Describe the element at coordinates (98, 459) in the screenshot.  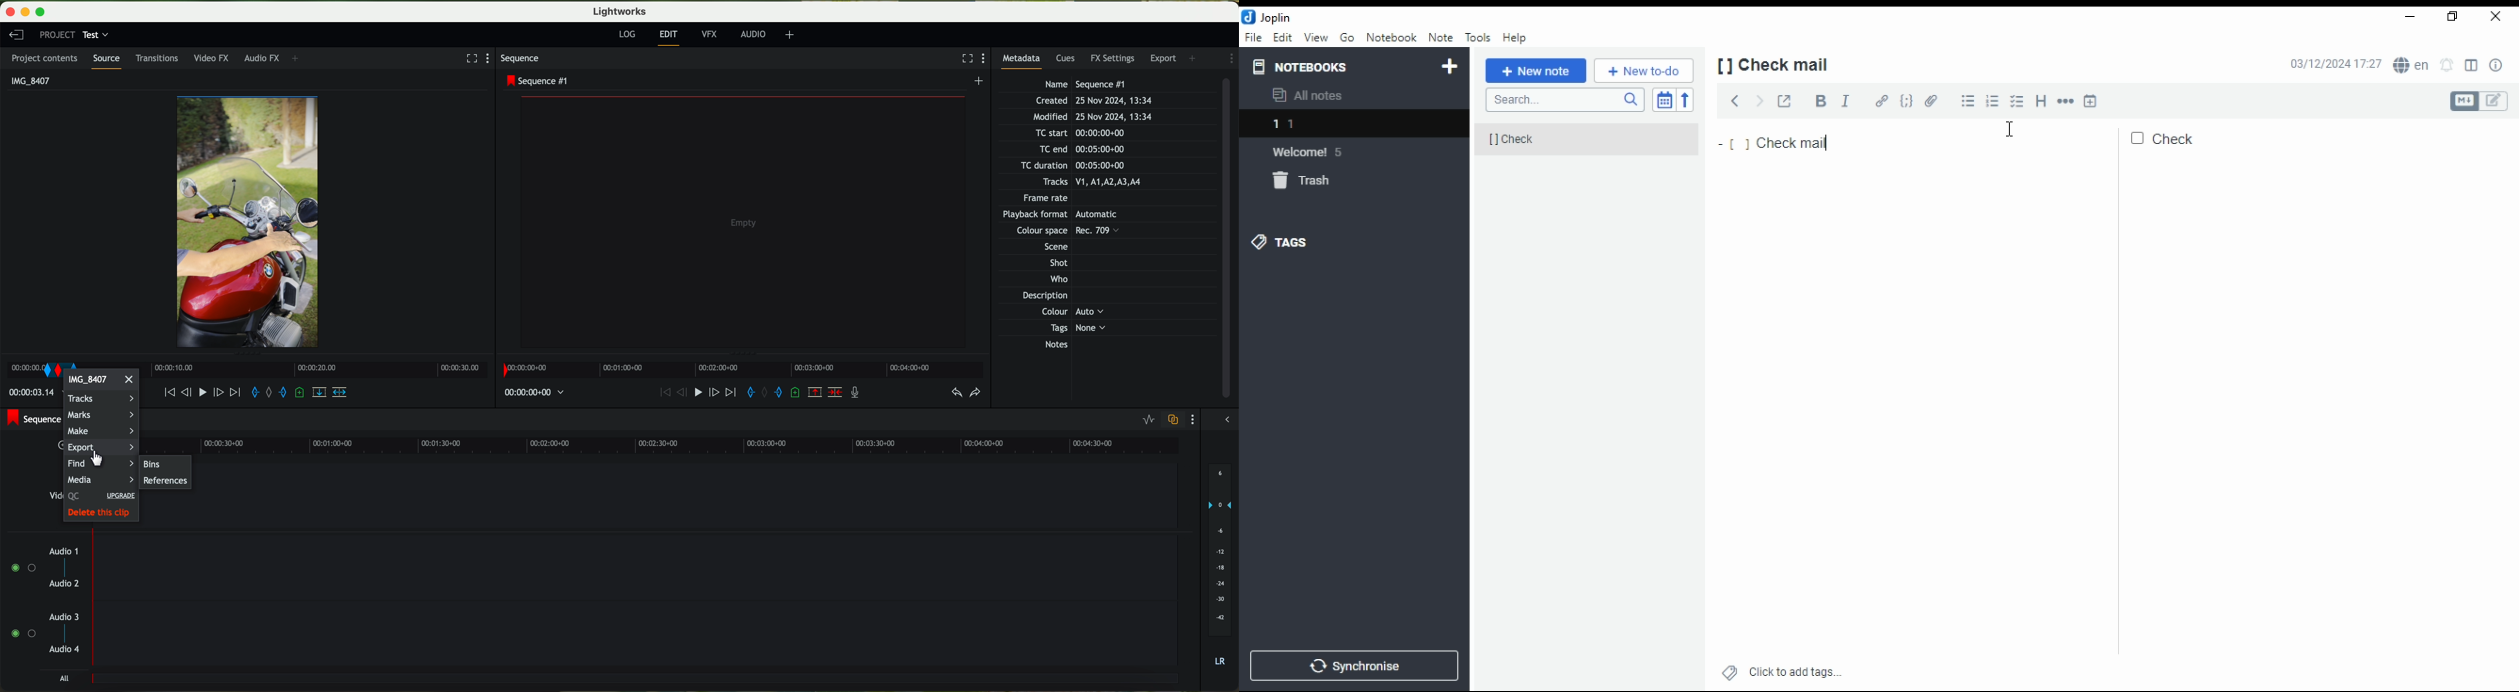
I see `cursor` at that location.